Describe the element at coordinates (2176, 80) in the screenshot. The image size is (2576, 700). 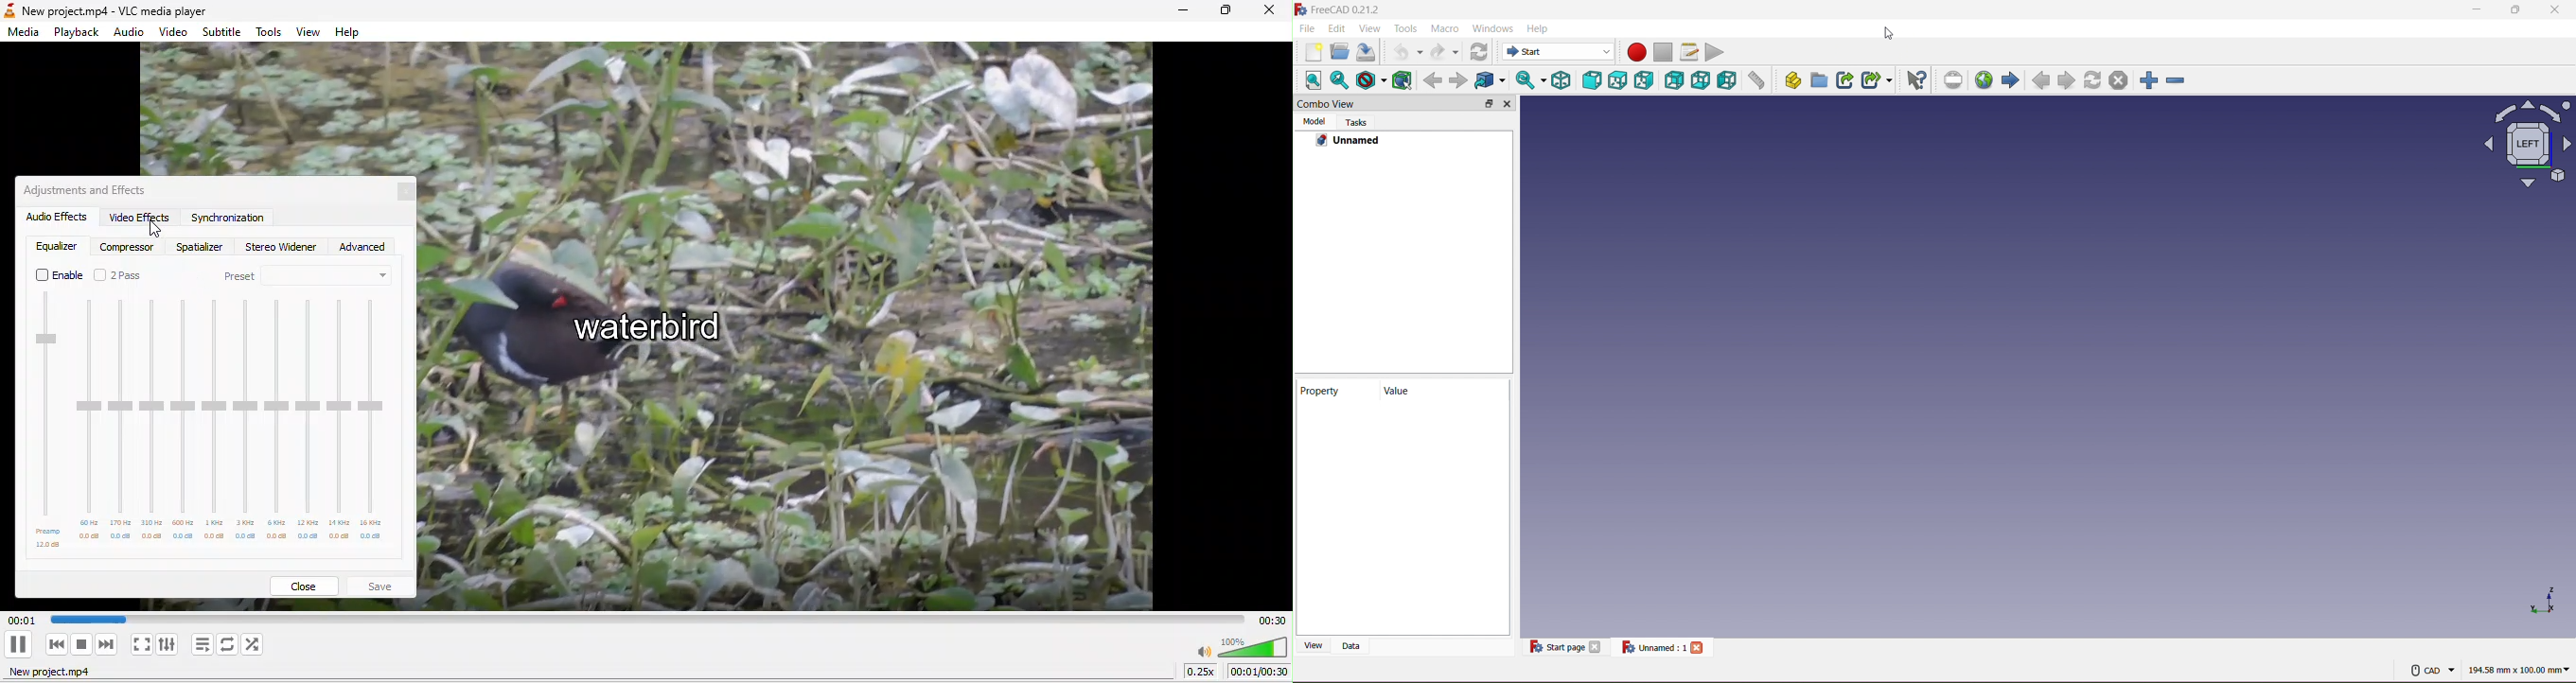
I see `Zoom out` at that location.